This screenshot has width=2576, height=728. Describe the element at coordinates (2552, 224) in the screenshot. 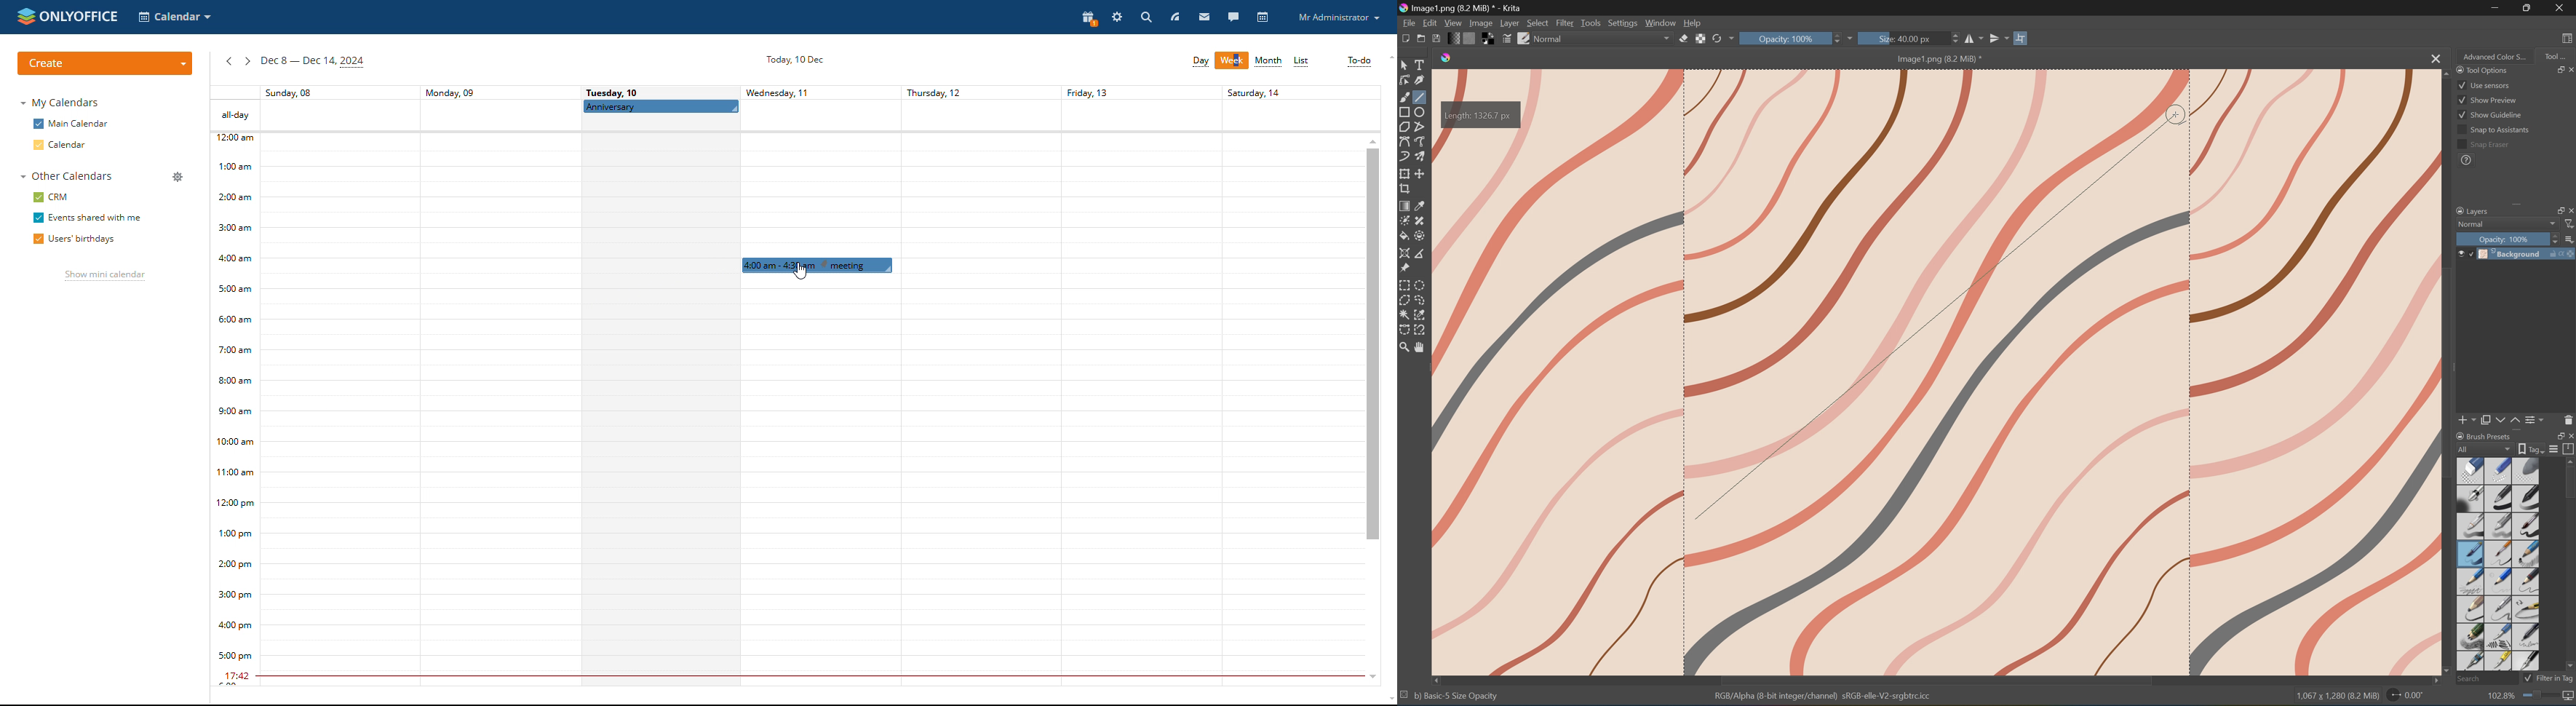

I see `Drop Down` at that location.